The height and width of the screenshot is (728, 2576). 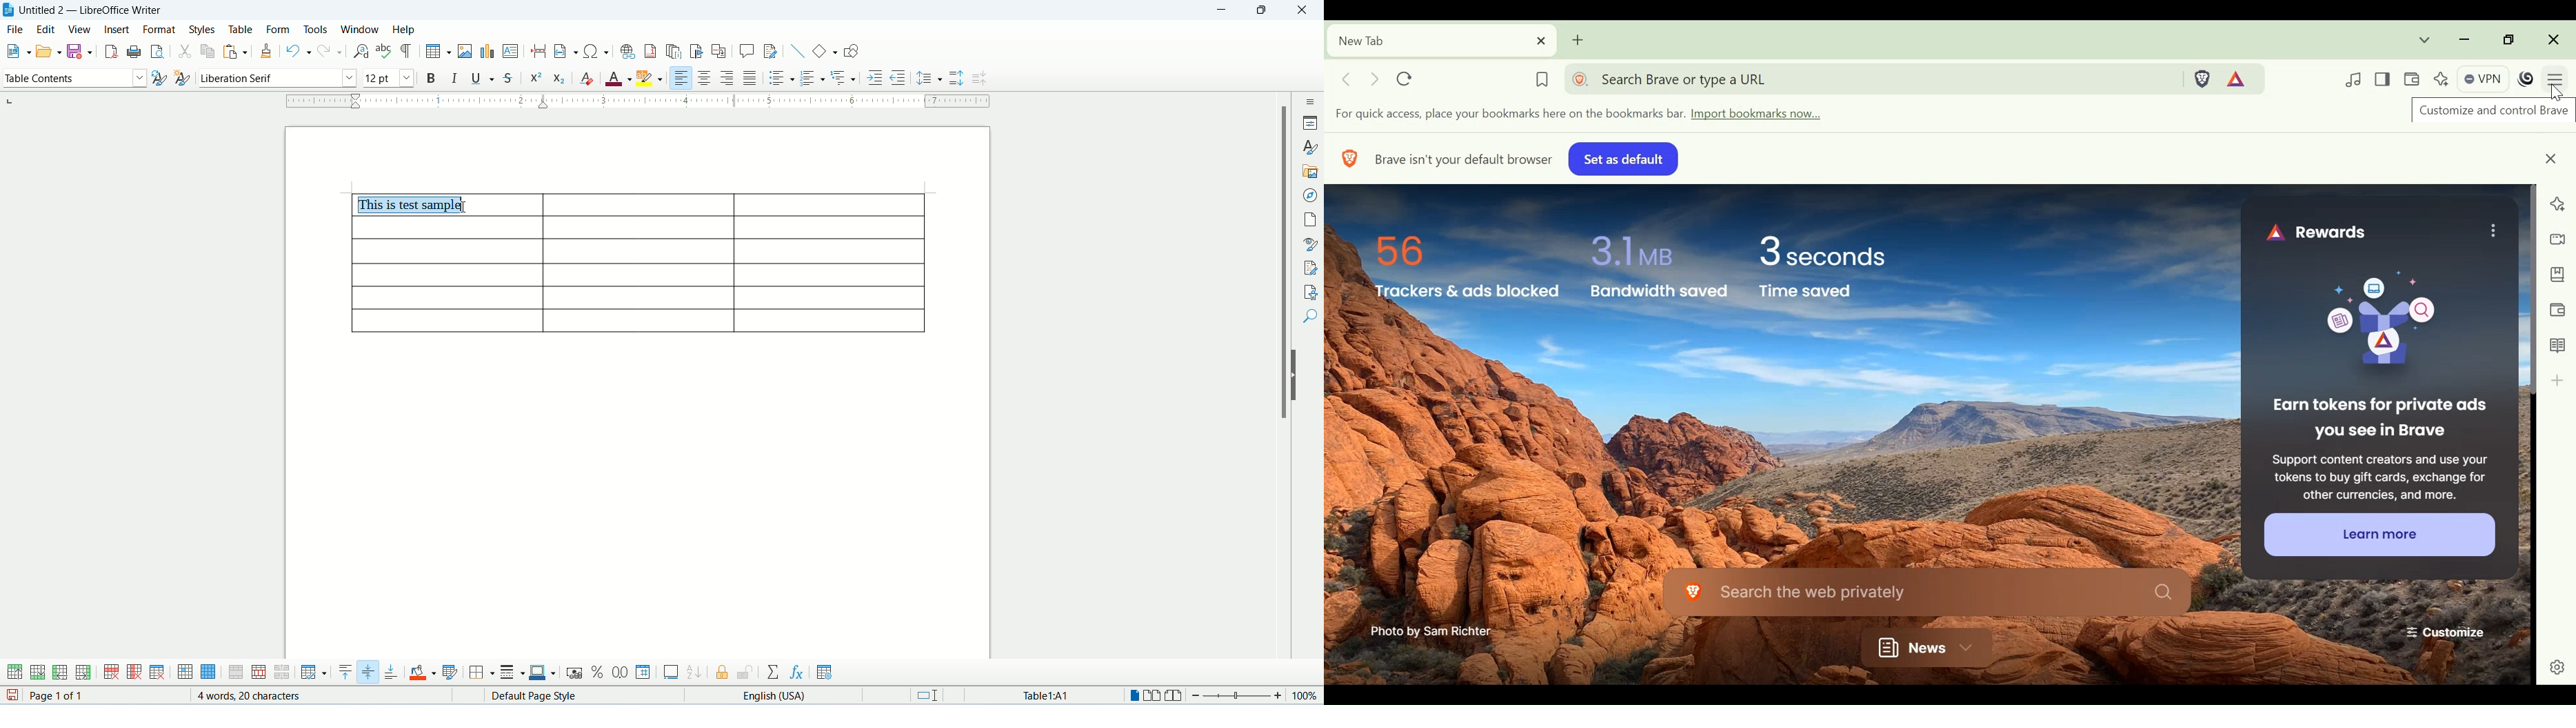 What do you see at coordinates (617, 77) in the screenshot?
I see `font color` at bounding box center [617, 77].